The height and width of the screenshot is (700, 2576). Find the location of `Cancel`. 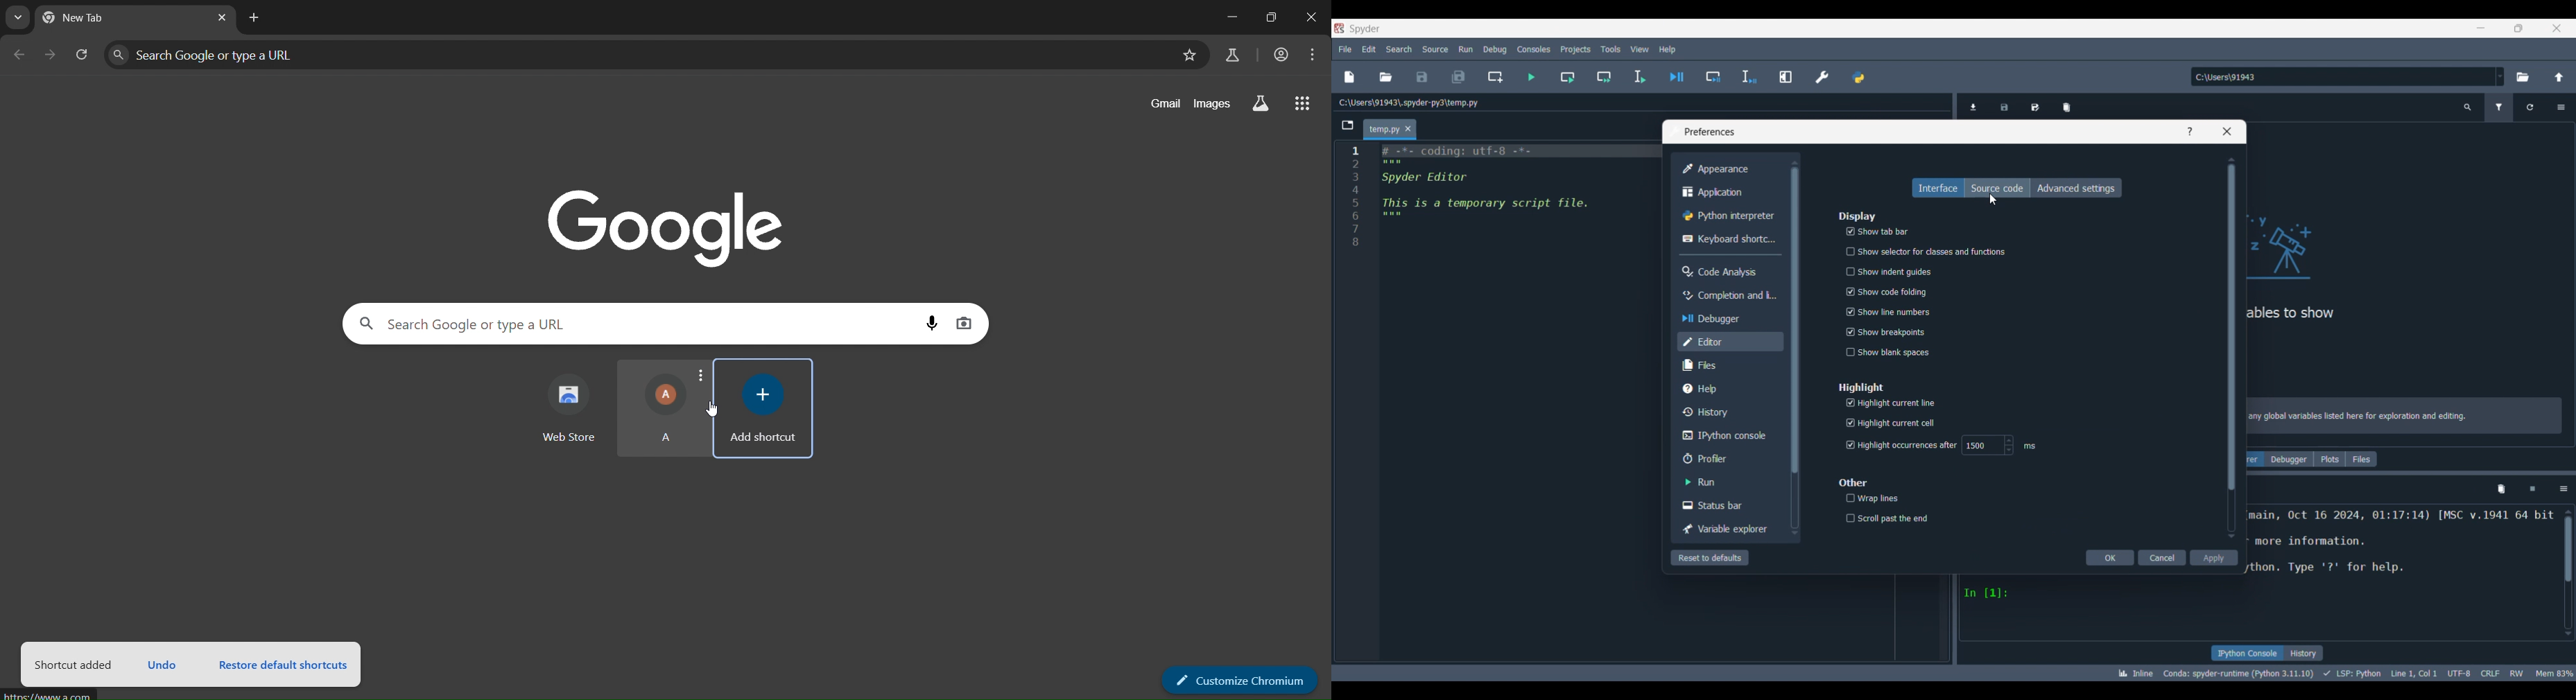

Cancel is located at coordinates (2162, 557).